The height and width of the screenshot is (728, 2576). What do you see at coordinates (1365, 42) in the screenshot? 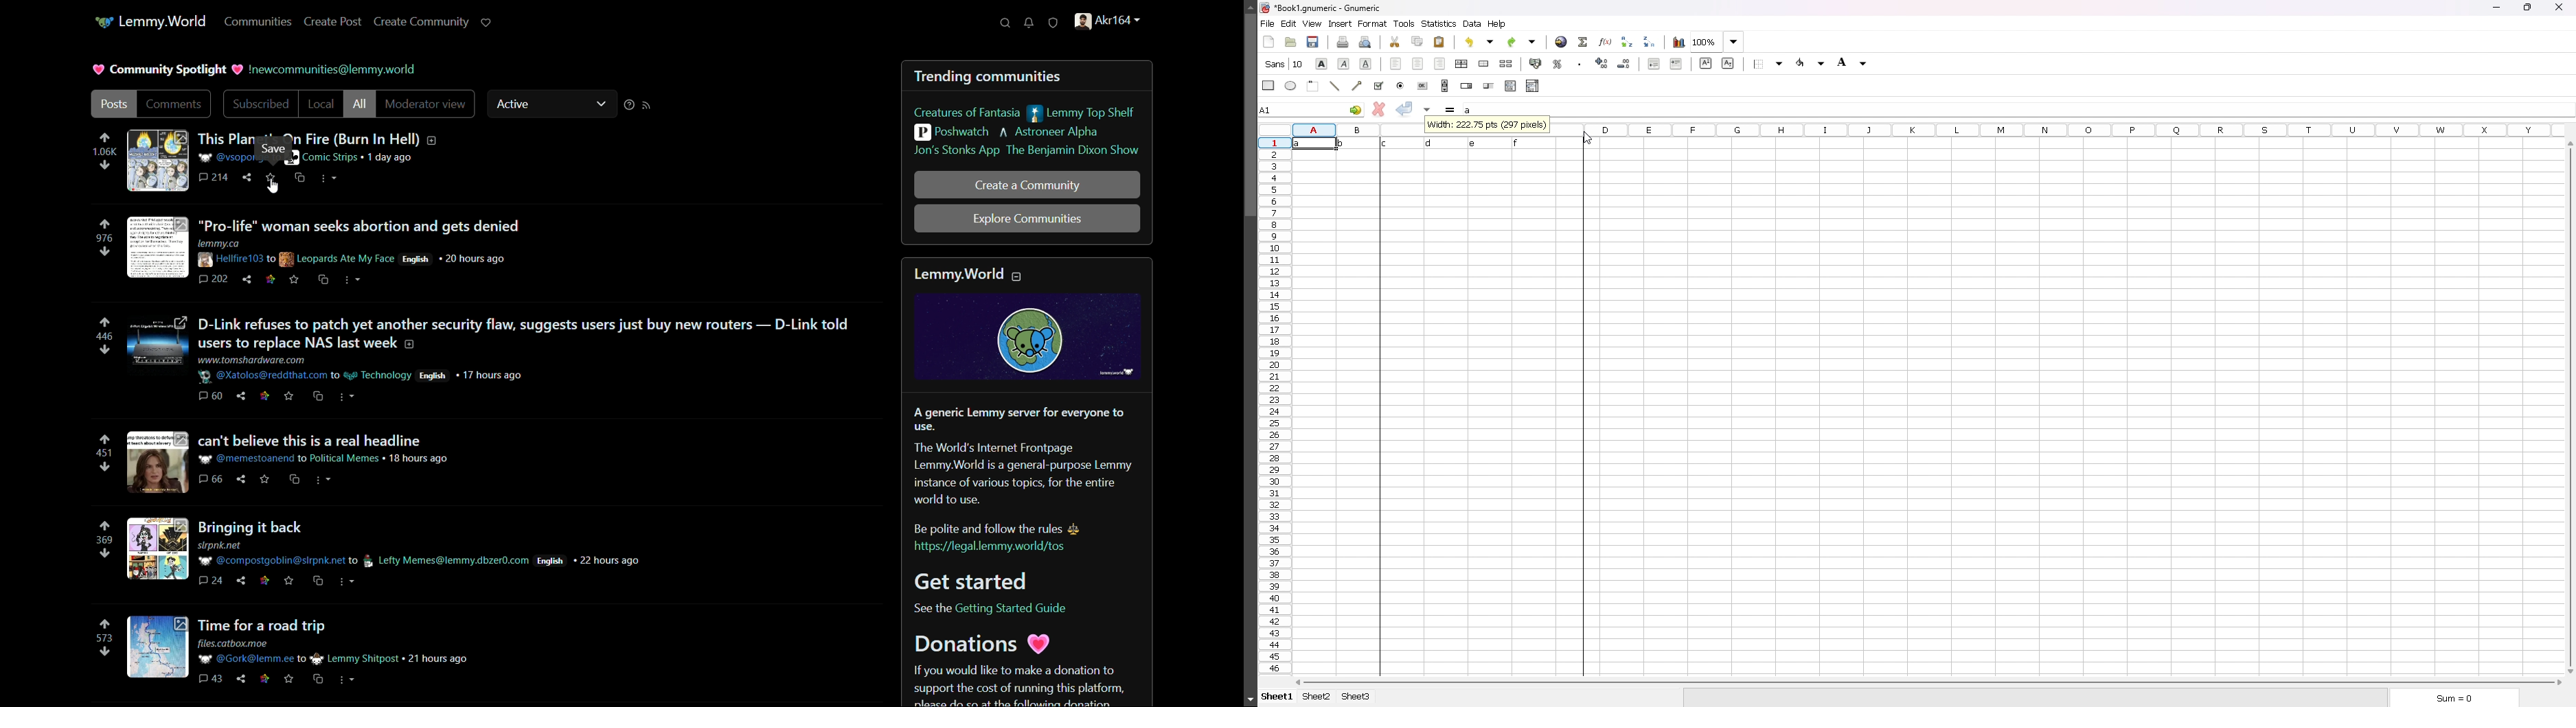
I see `print preview` at bounding box center [1365, 42].